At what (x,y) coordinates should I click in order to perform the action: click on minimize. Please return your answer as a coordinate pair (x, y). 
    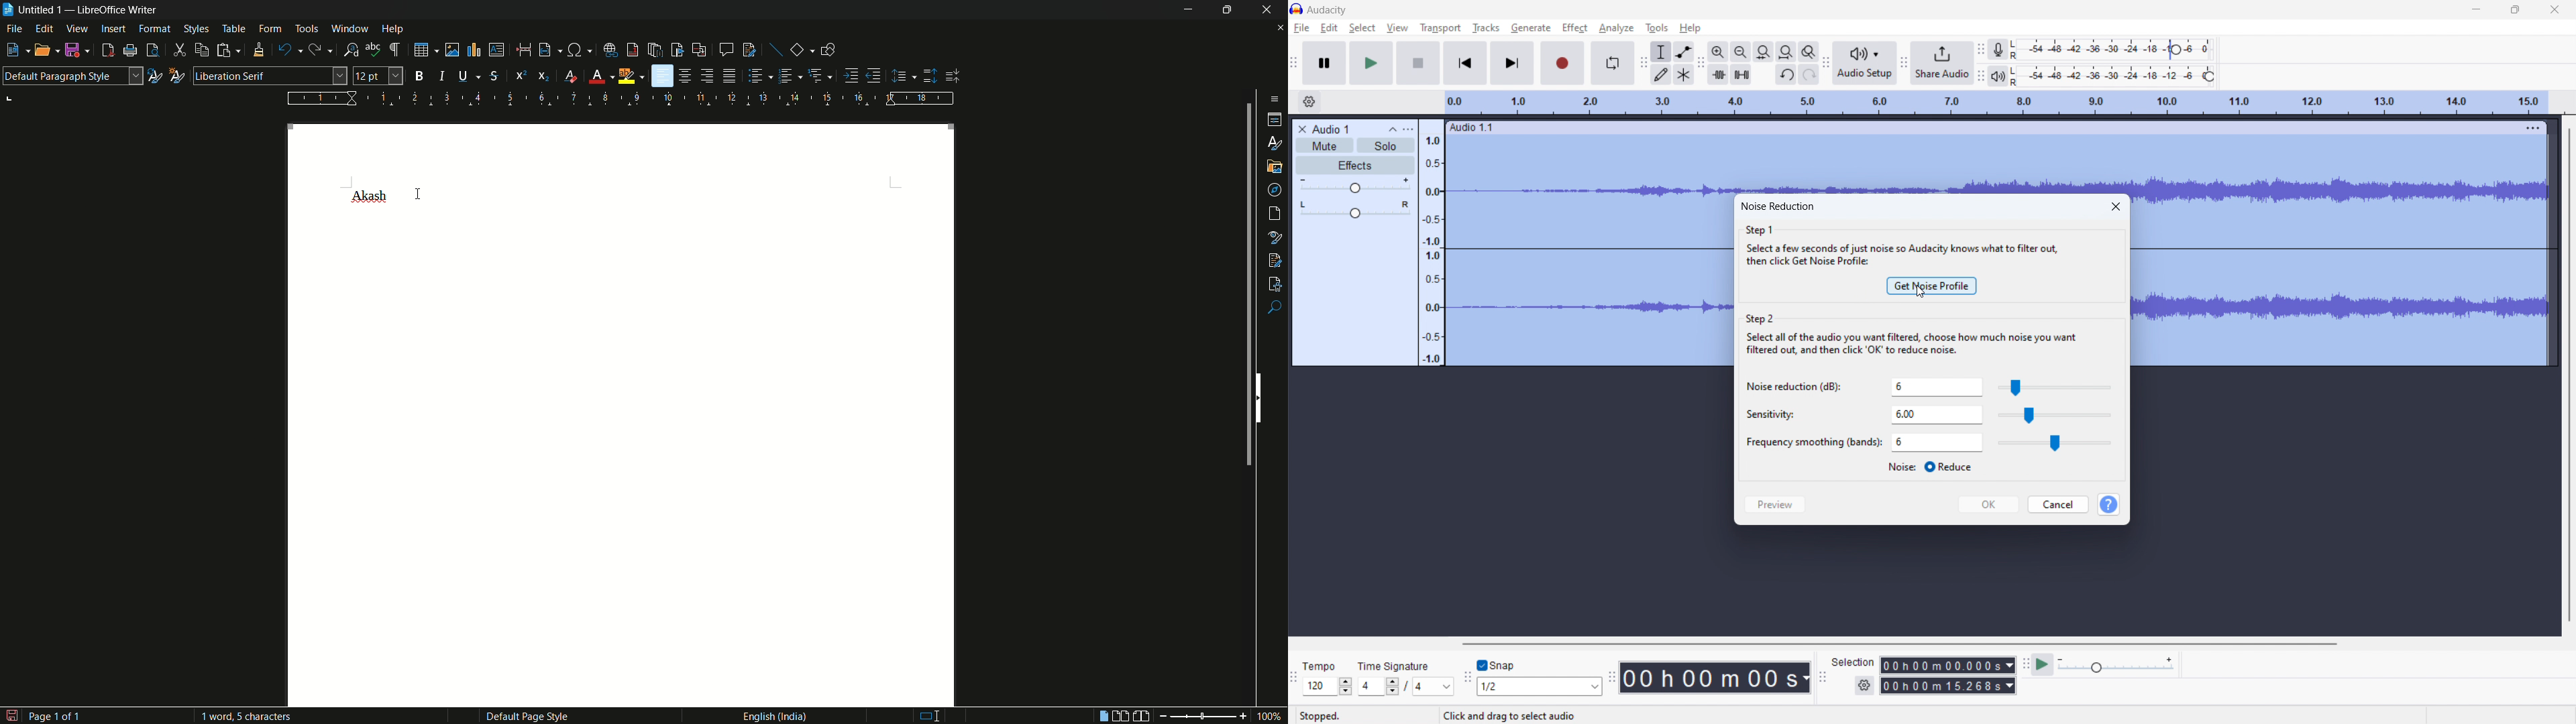
    Looking at the image, I should click on (2477, 11).